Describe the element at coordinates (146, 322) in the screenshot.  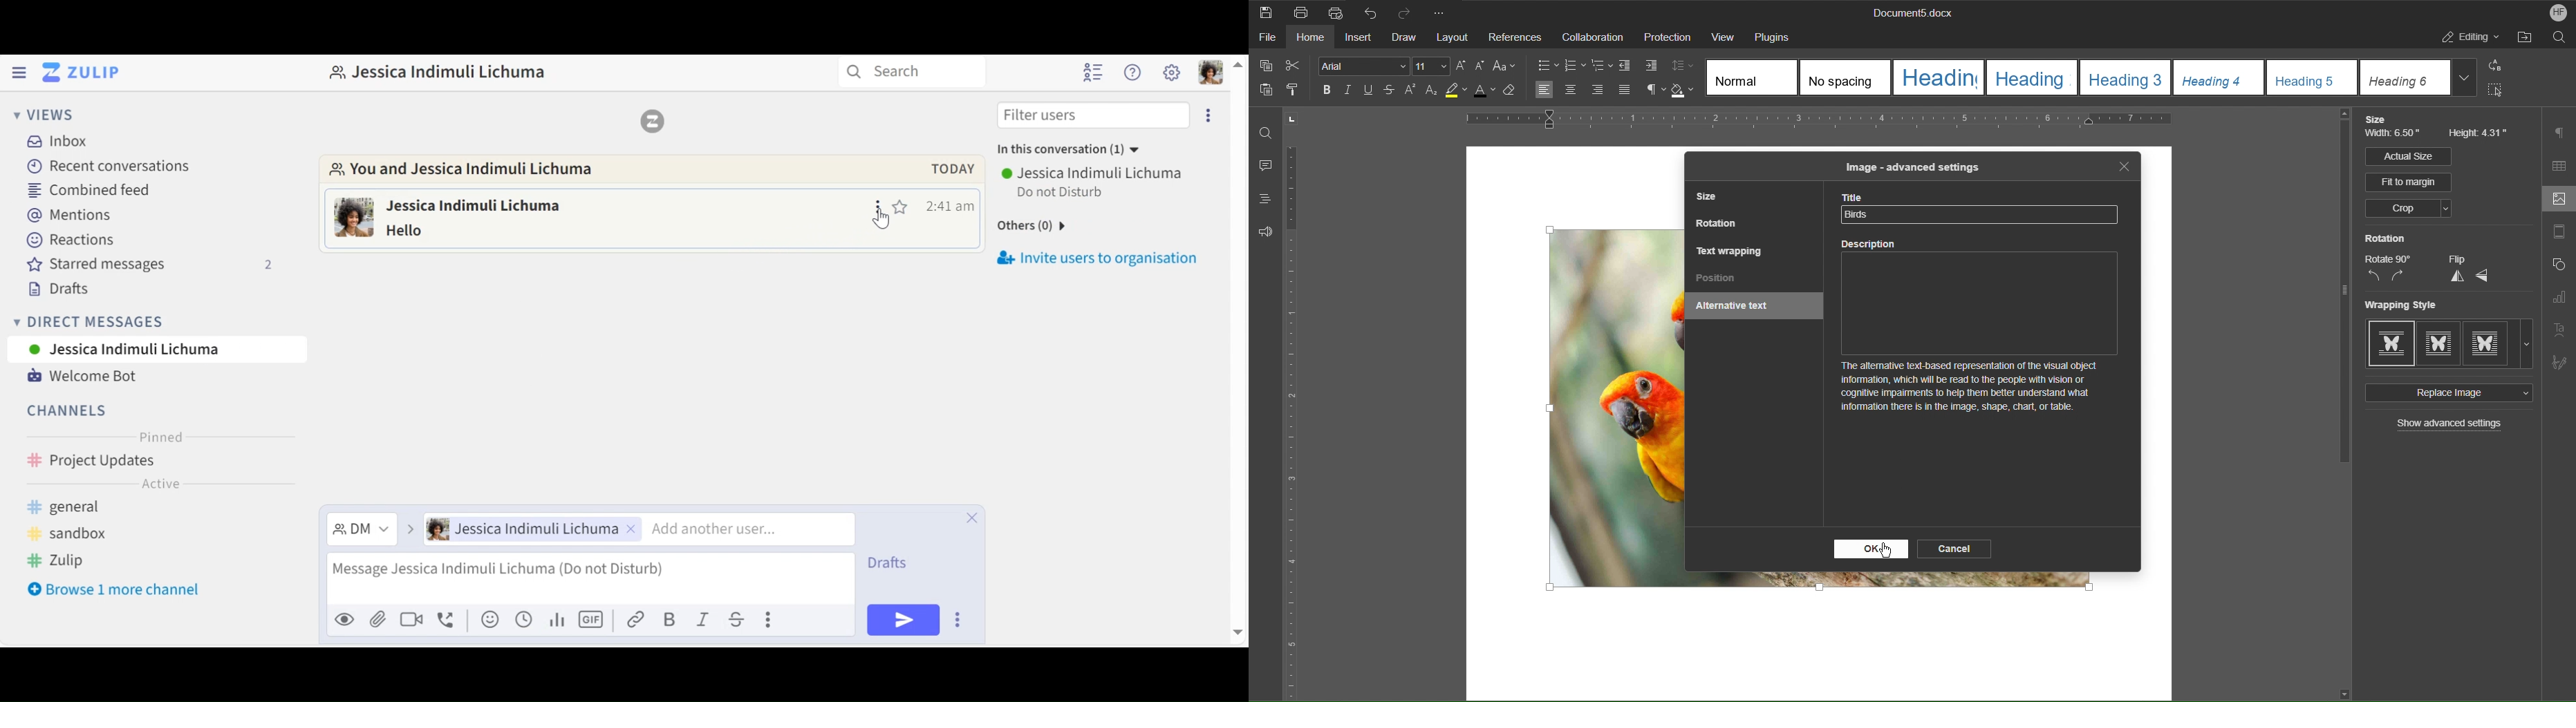
I see `Direct Mesages` at that location.